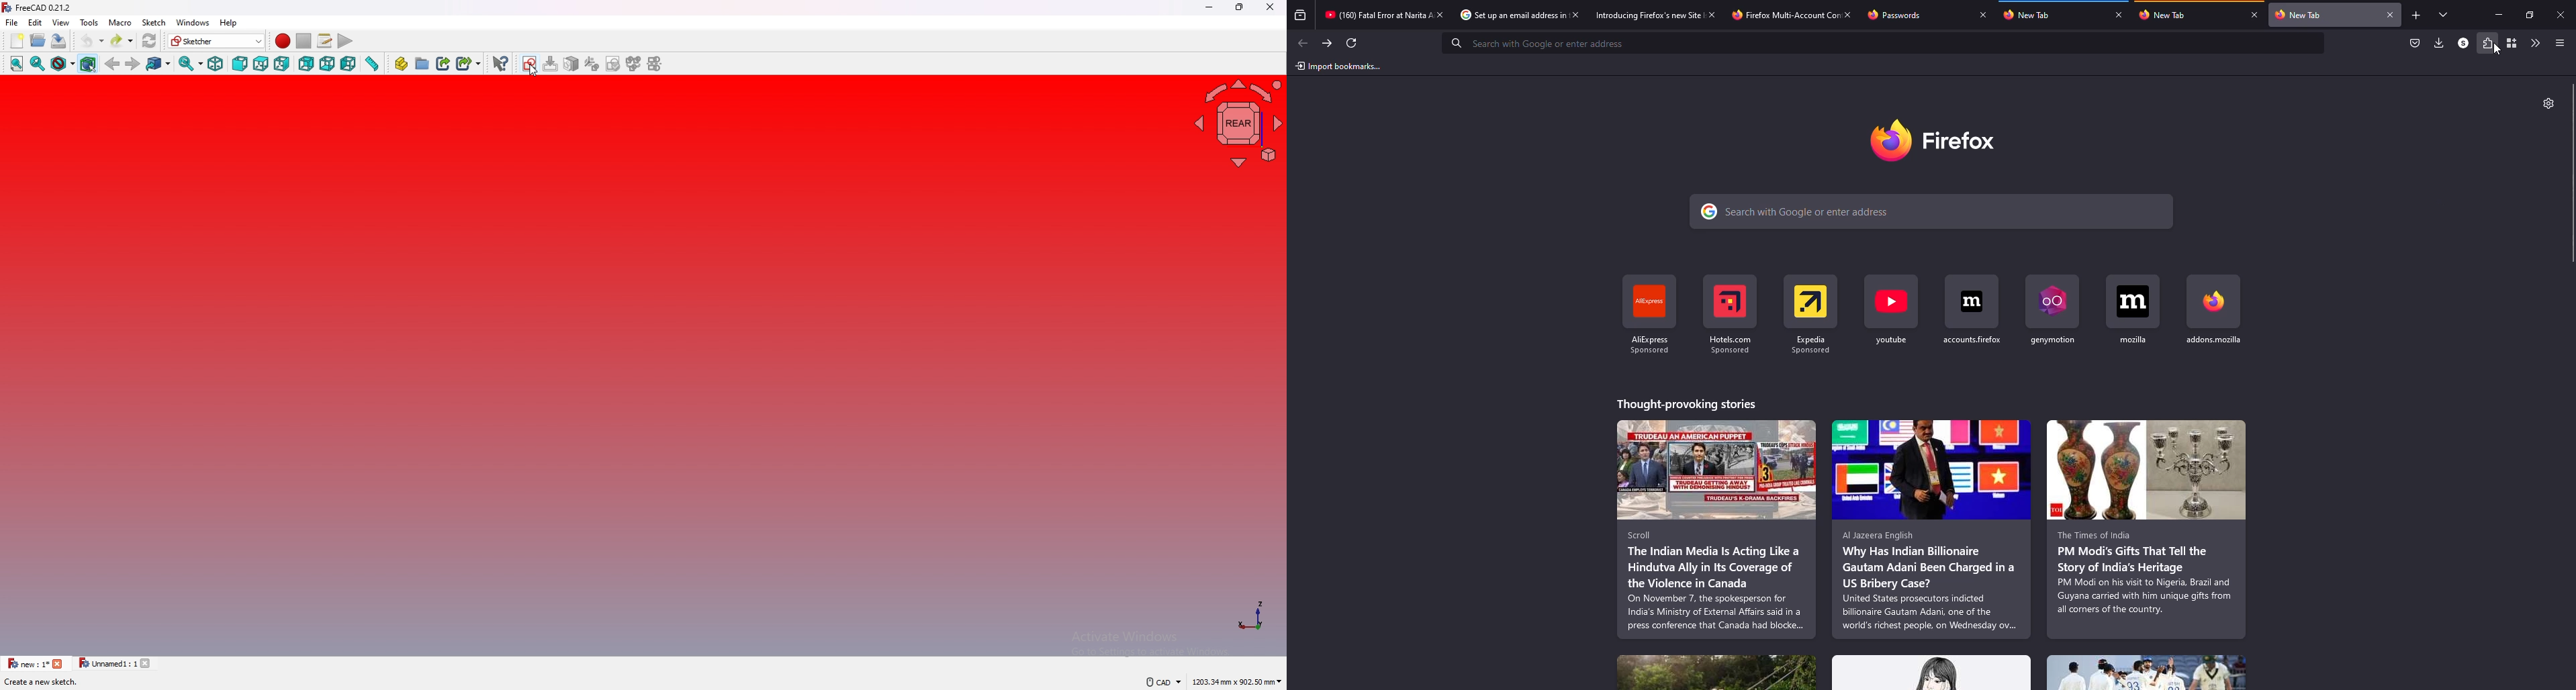 Image resolution: width=2576 pixels, height=700 pixels. Describe the element at coordinates (655, 64) in the screenshot. I see `freehand` at that location.